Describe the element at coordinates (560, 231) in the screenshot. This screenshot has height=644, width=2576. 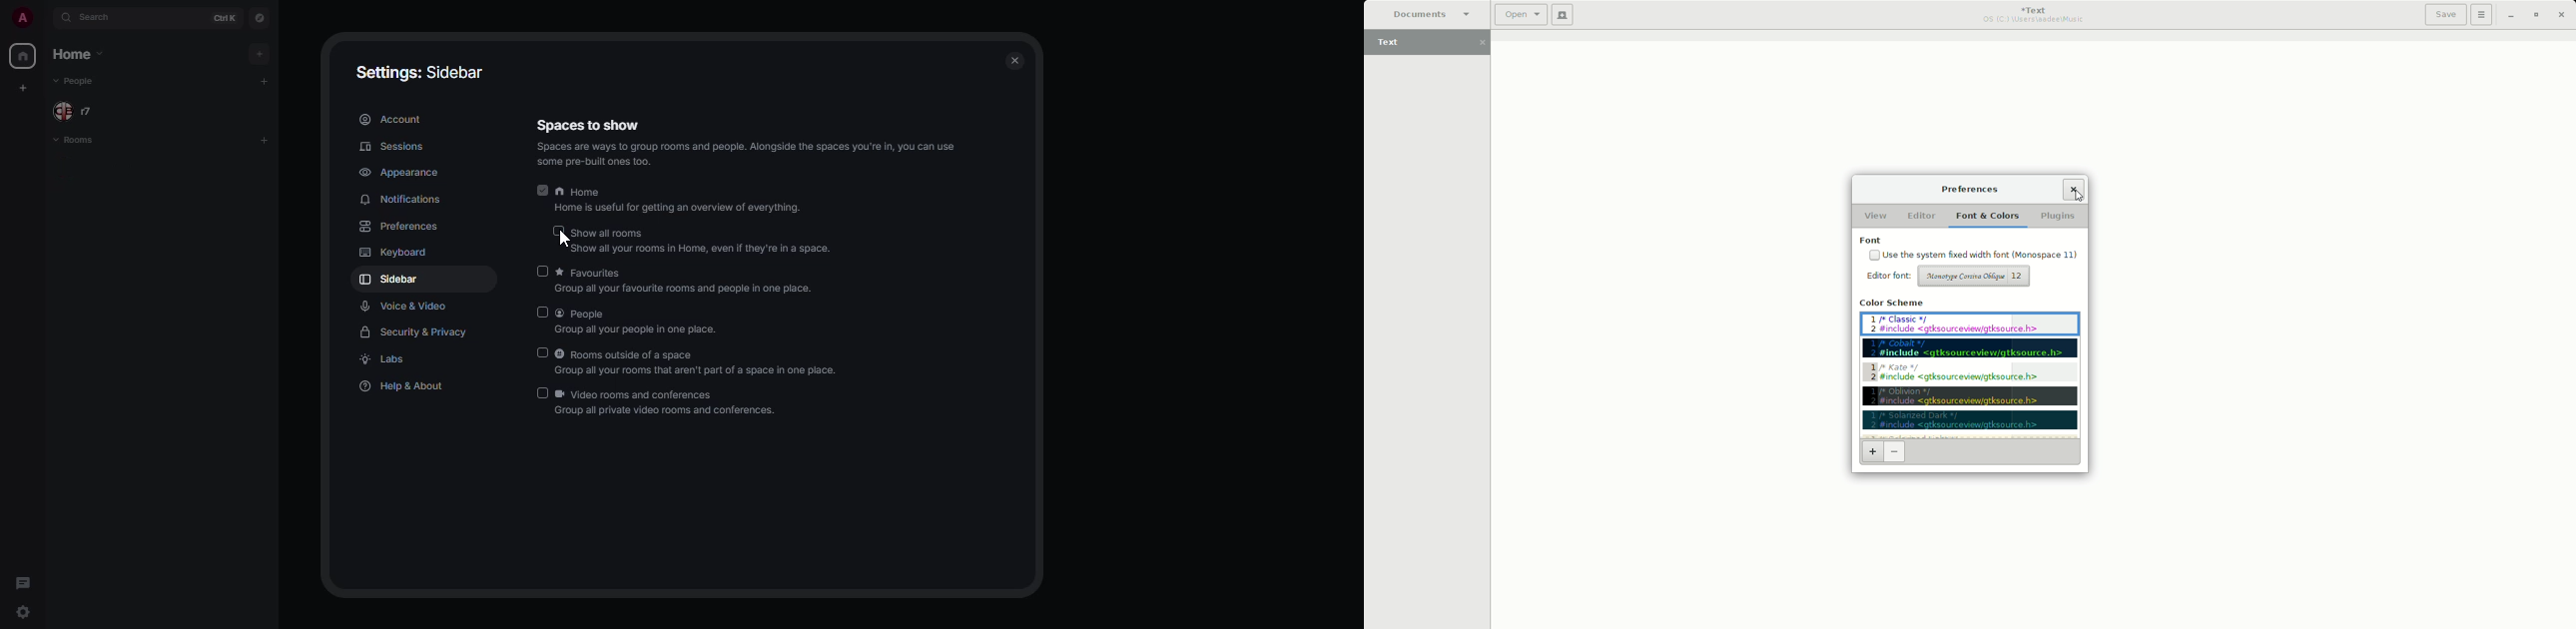
I see `disabled` at that location.